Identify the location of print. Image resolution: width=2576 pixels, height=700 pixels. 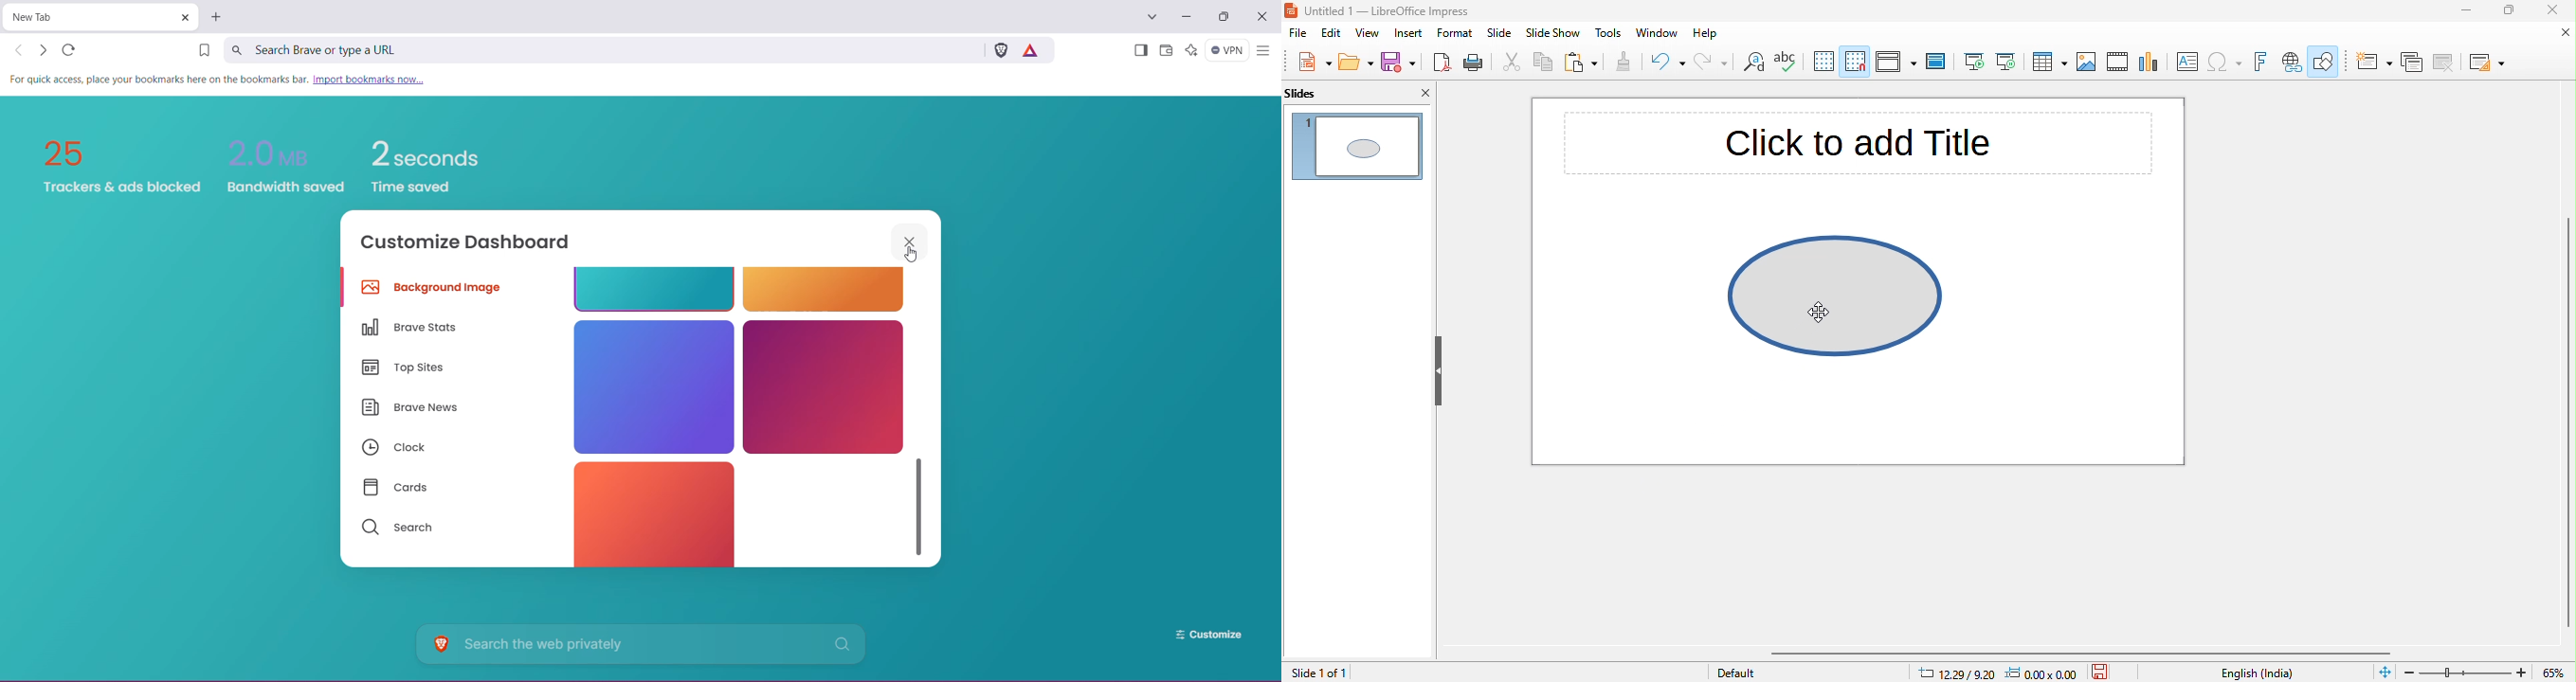
(1478, 63).